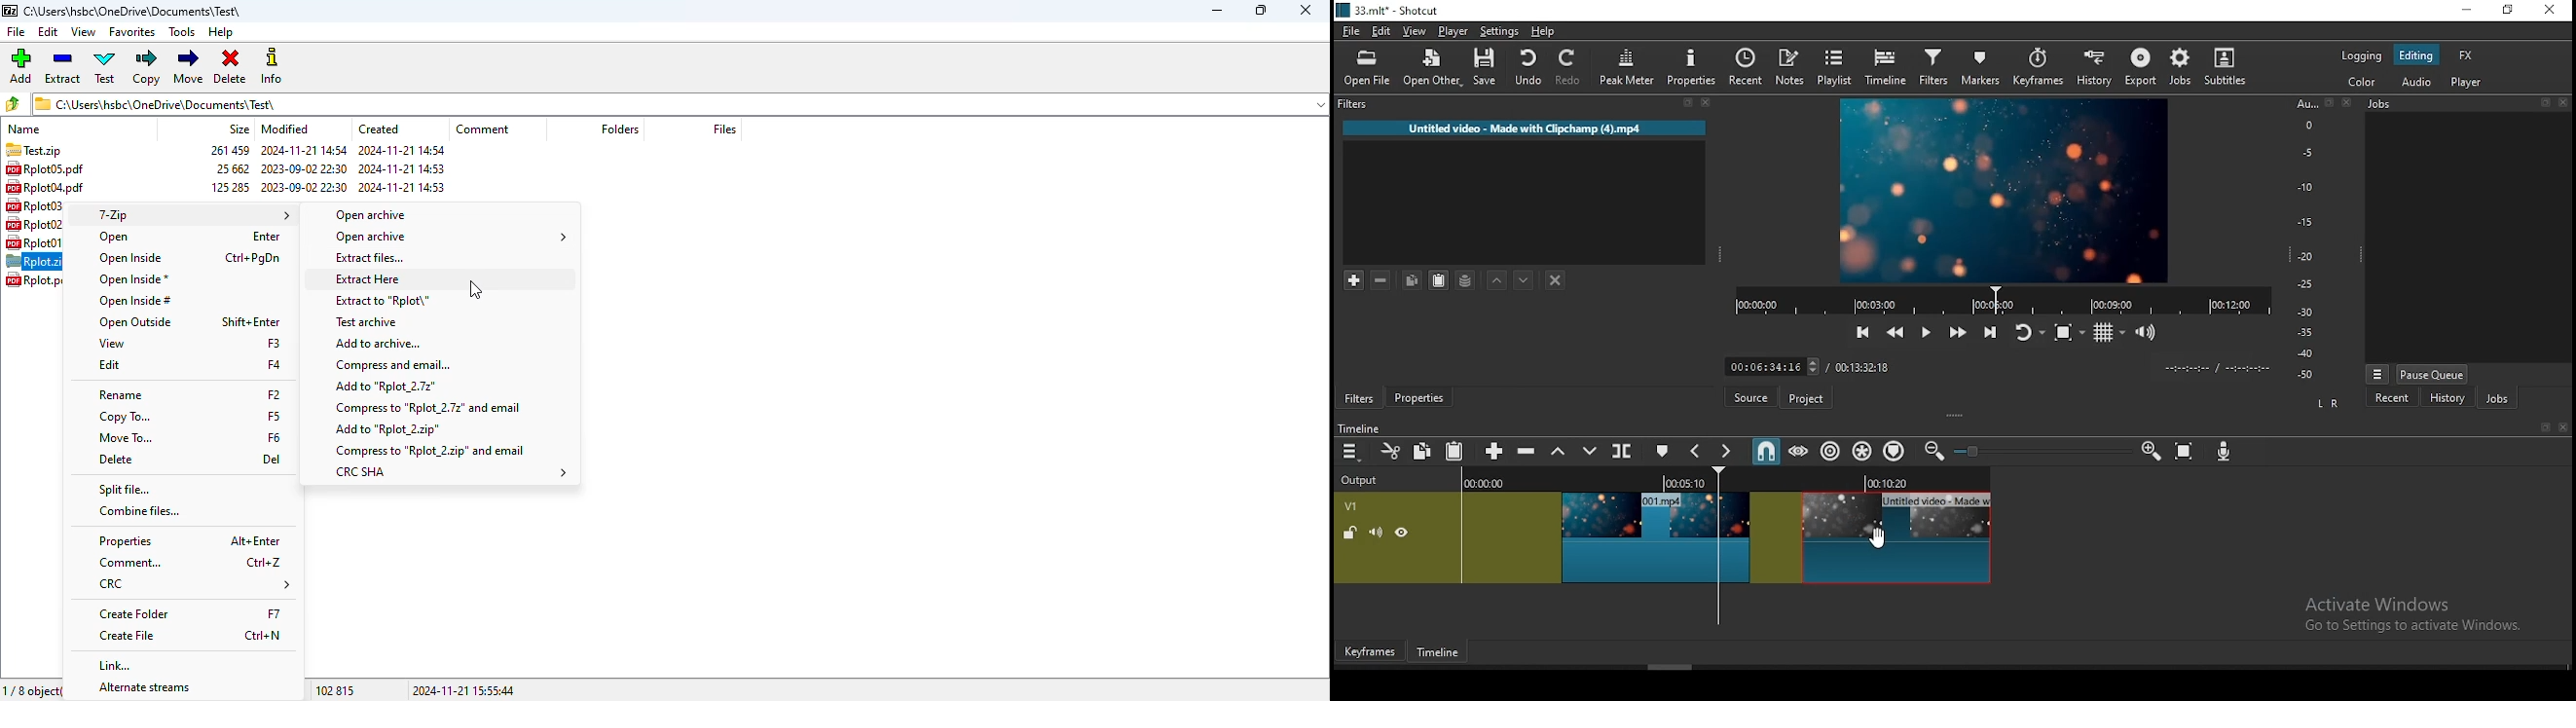 The image size is (2576, 728). What do you see at coordinates (181, 31) in the screenshot?
I see `tools` at bounding box center [181, 31].